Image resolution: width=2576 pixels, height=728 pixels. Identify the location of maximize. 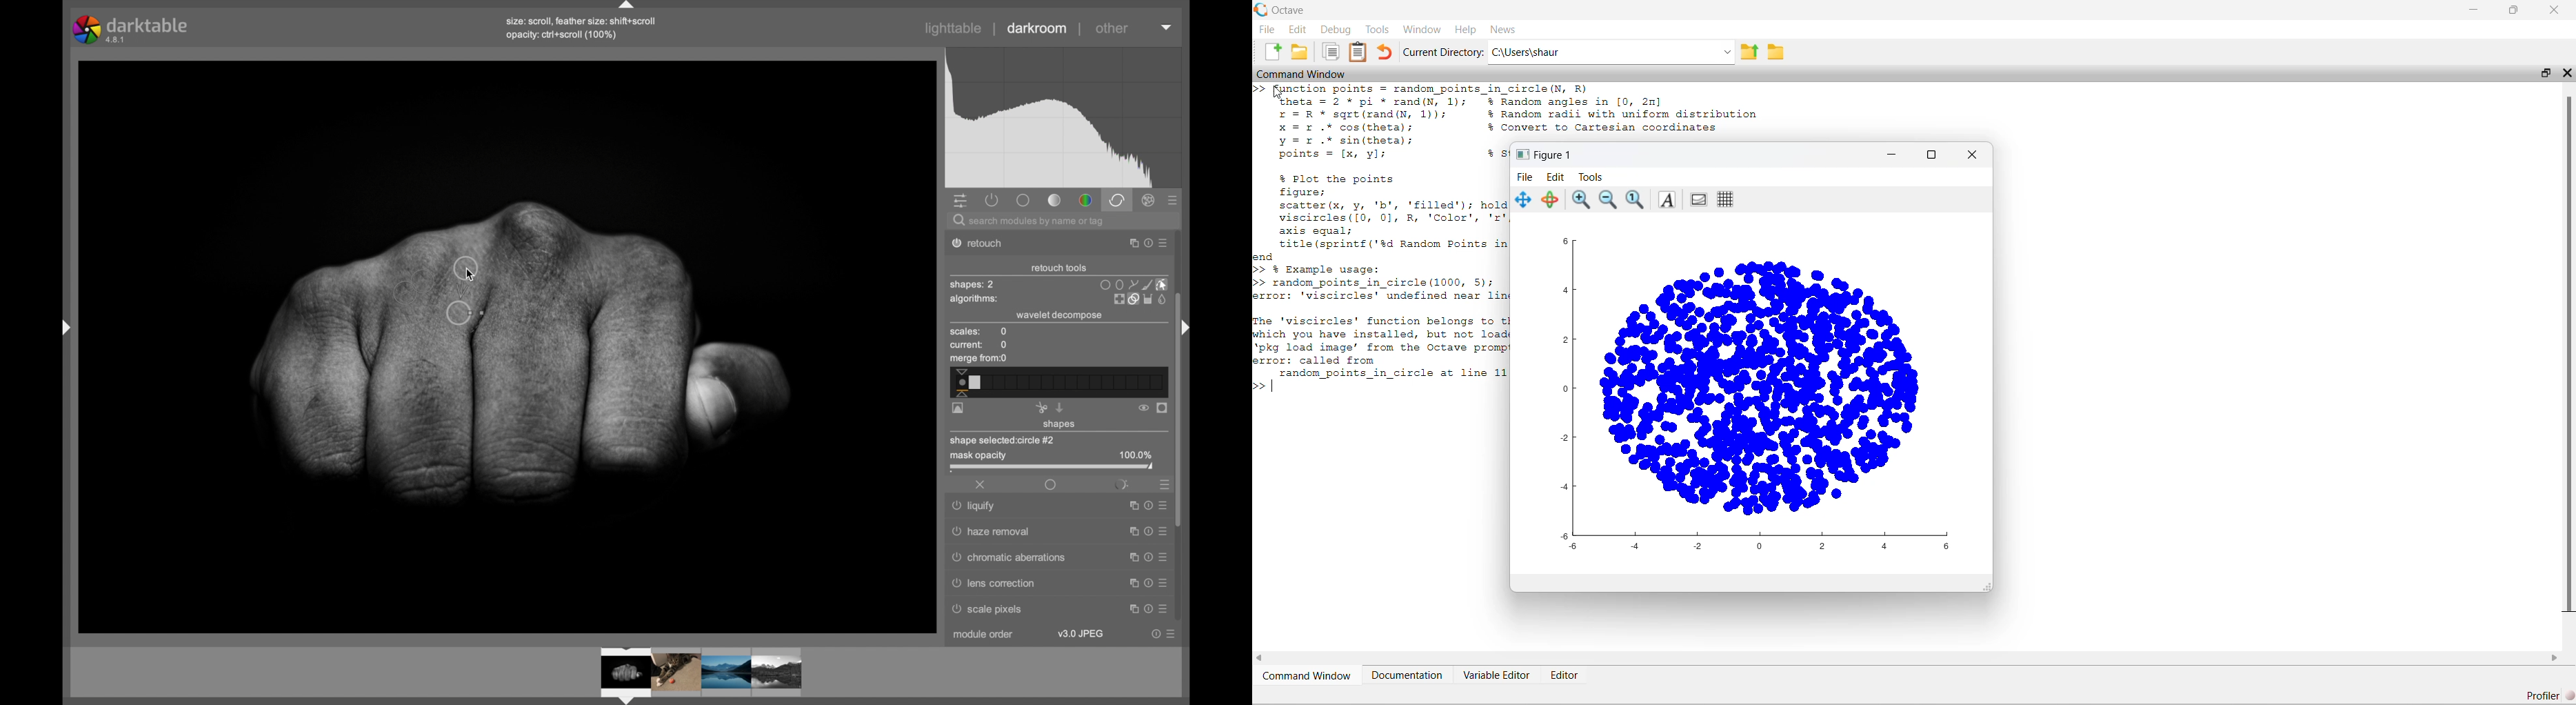
(1131, 556).